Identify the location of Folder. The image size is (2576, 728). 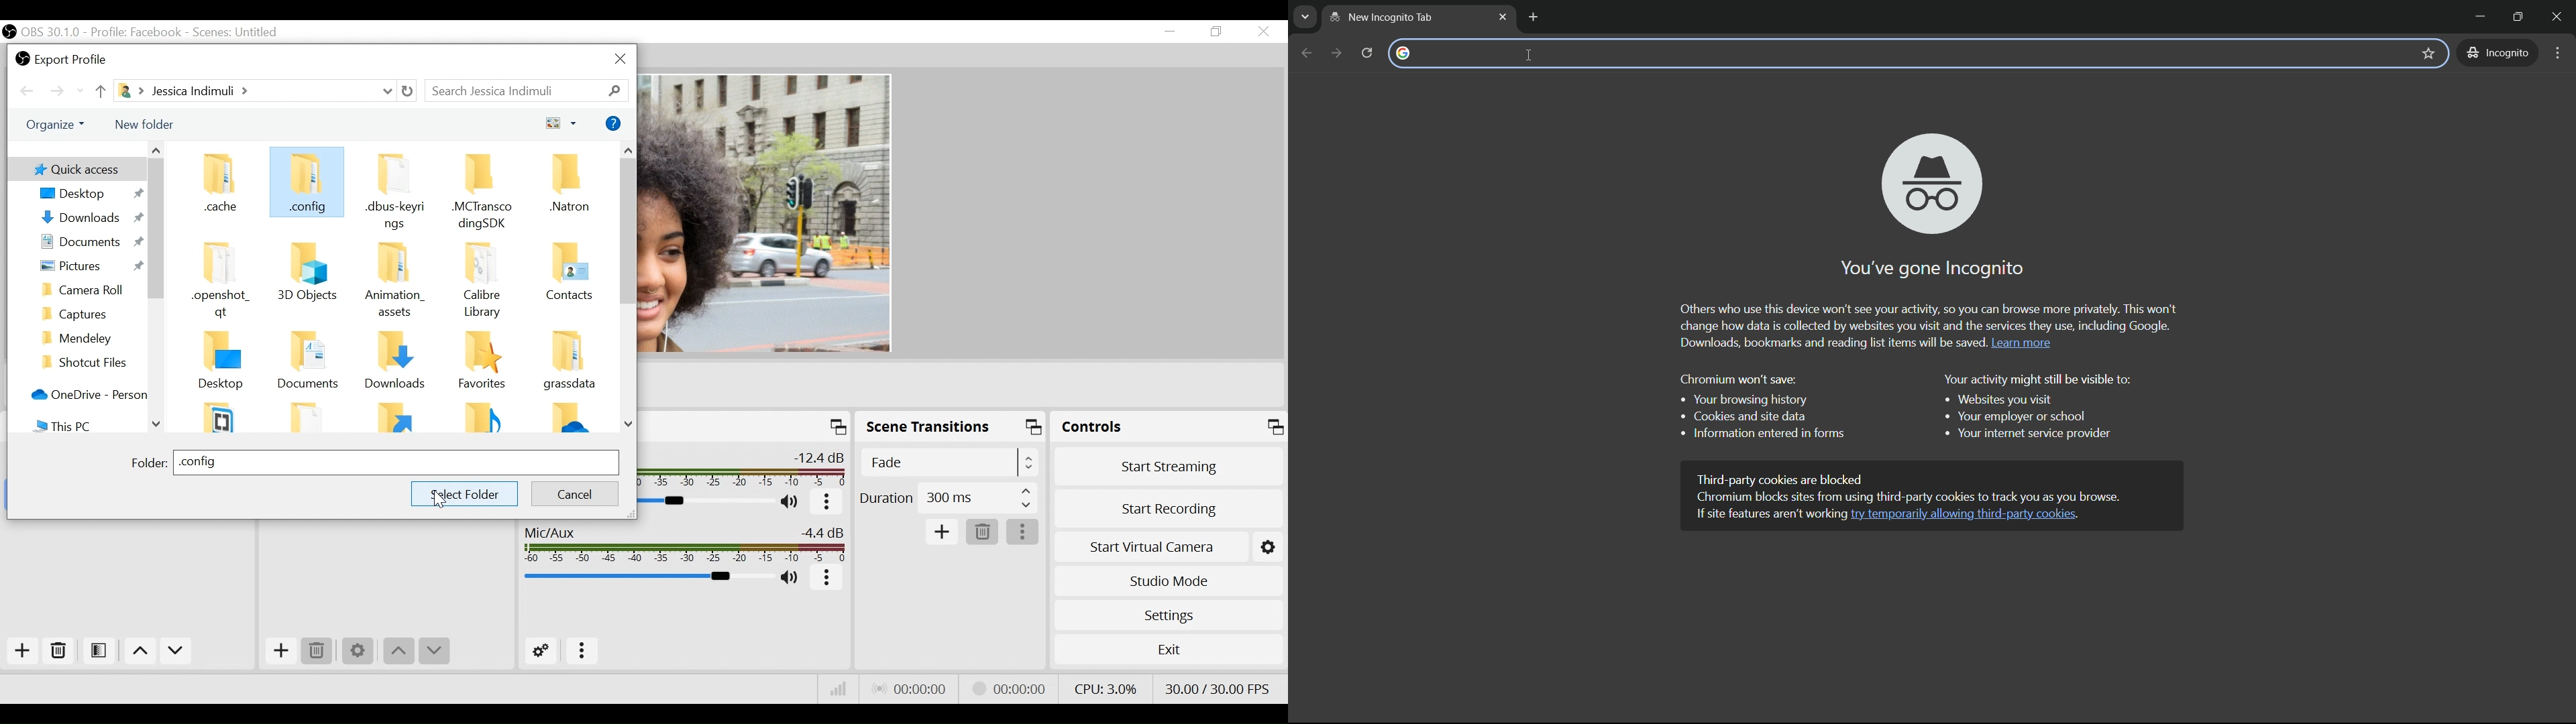
(90, 290).